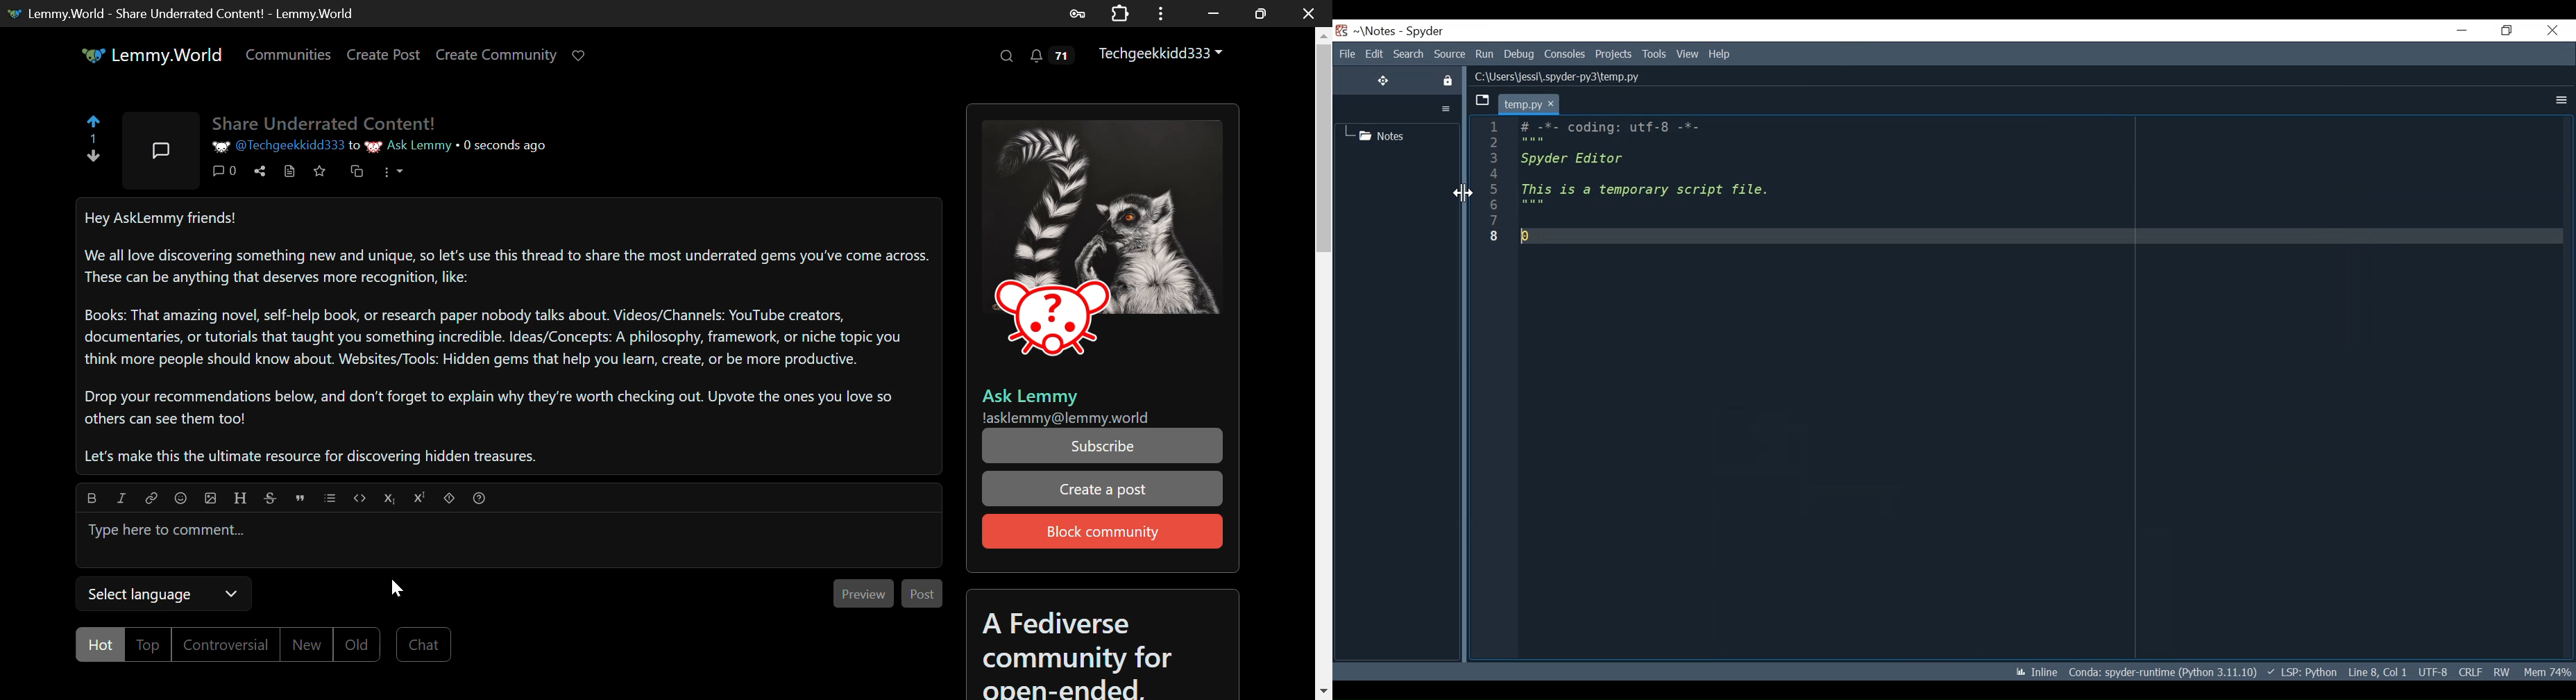 This screenshot has height=700, width=2576. I want to click on Mem 74%, so click(2547, 670).